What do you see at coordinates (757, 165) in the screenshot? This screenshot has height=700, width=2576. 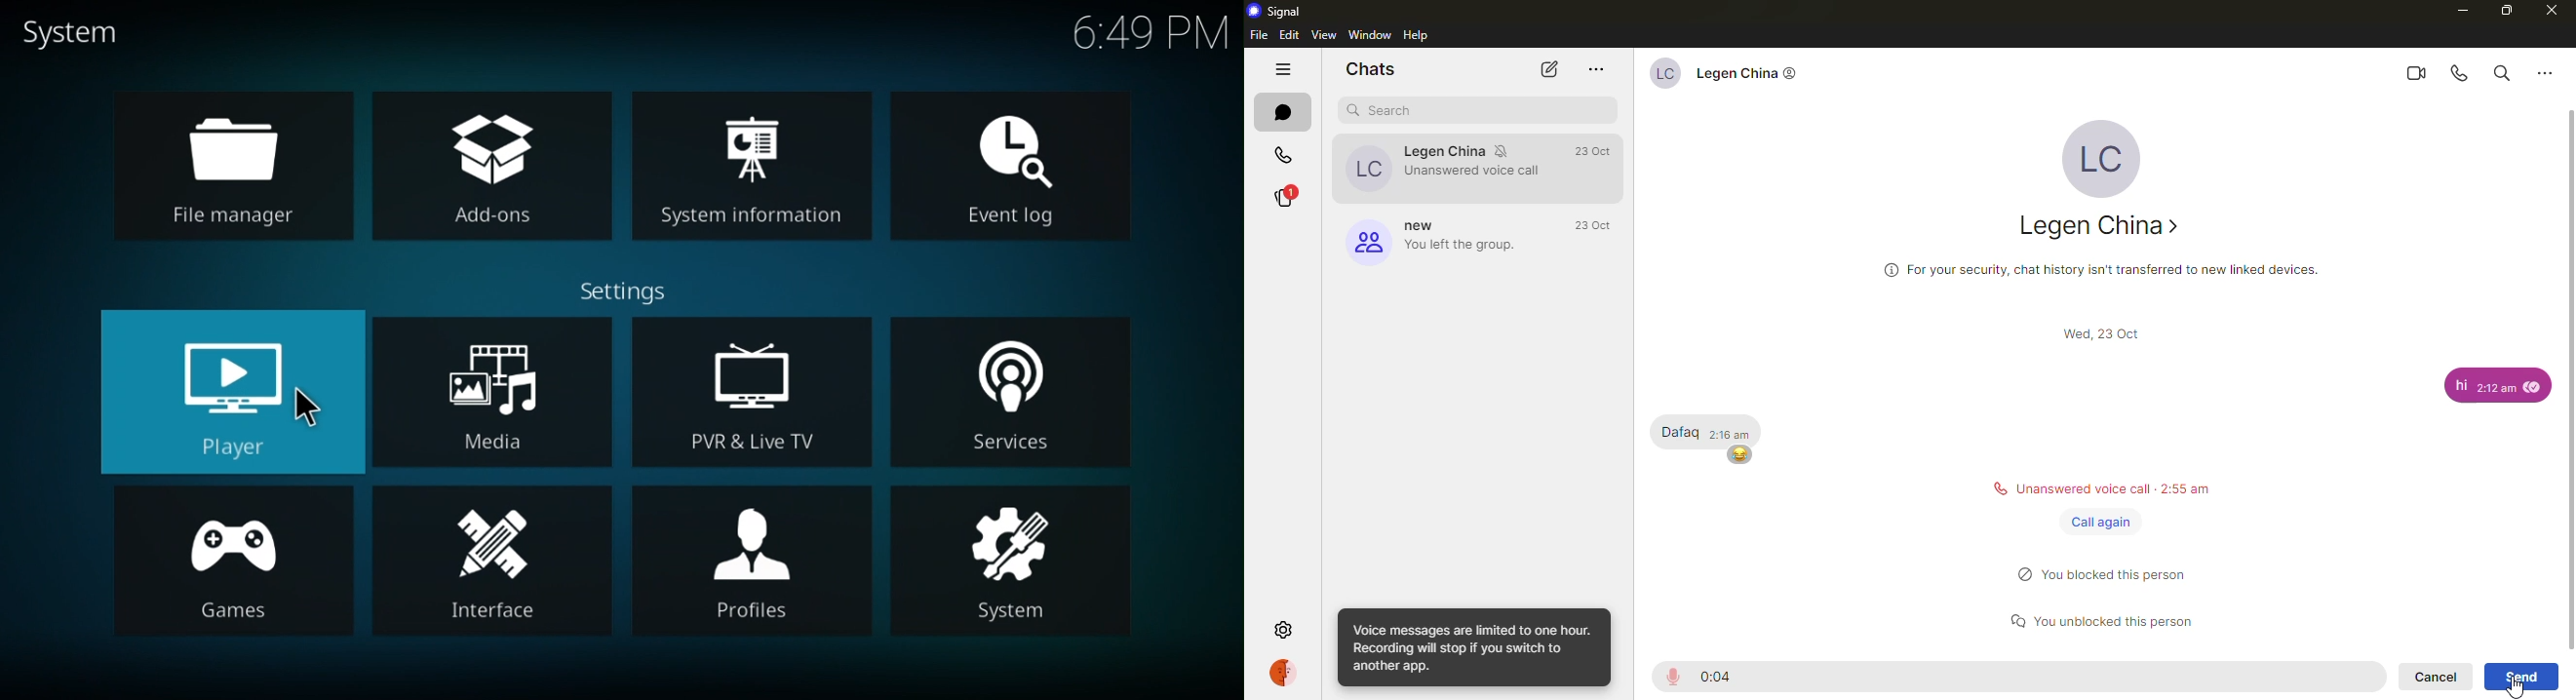 I see `System information` at bounding box center [757, 165].